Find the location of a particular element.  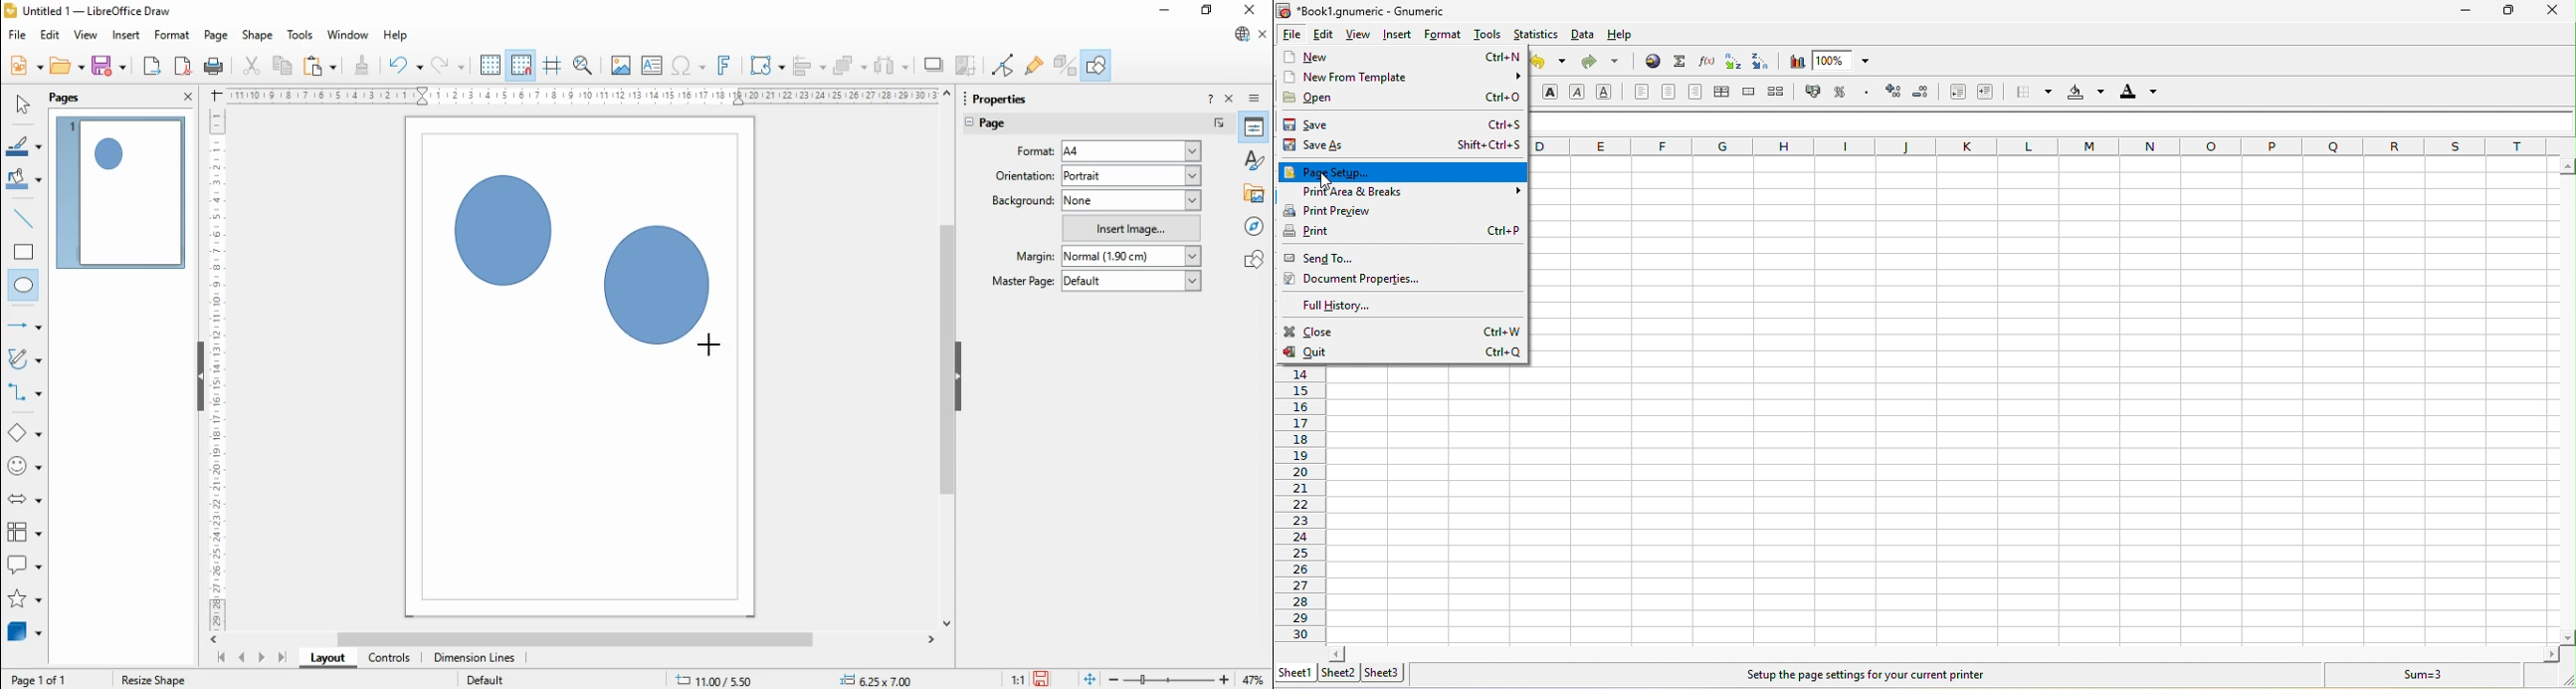

redo is located at coordinates (448, 66).